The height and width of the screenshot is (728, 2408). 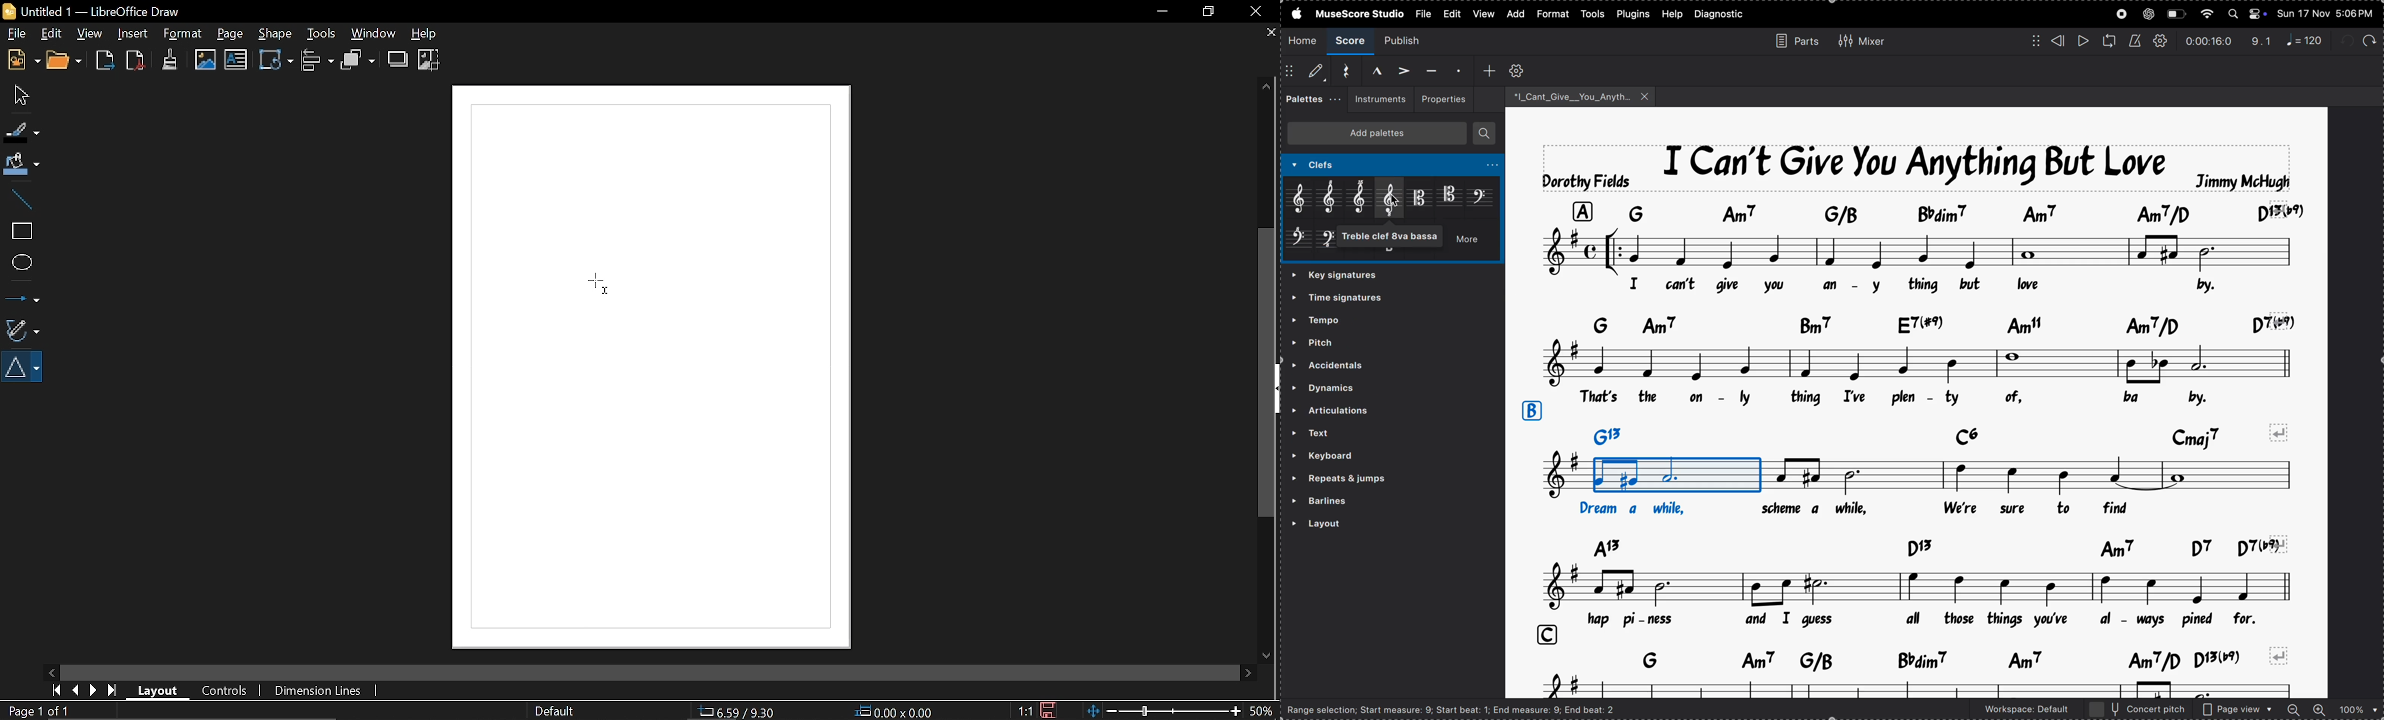 I want to click on rewind, so click(x=2058, y=41).